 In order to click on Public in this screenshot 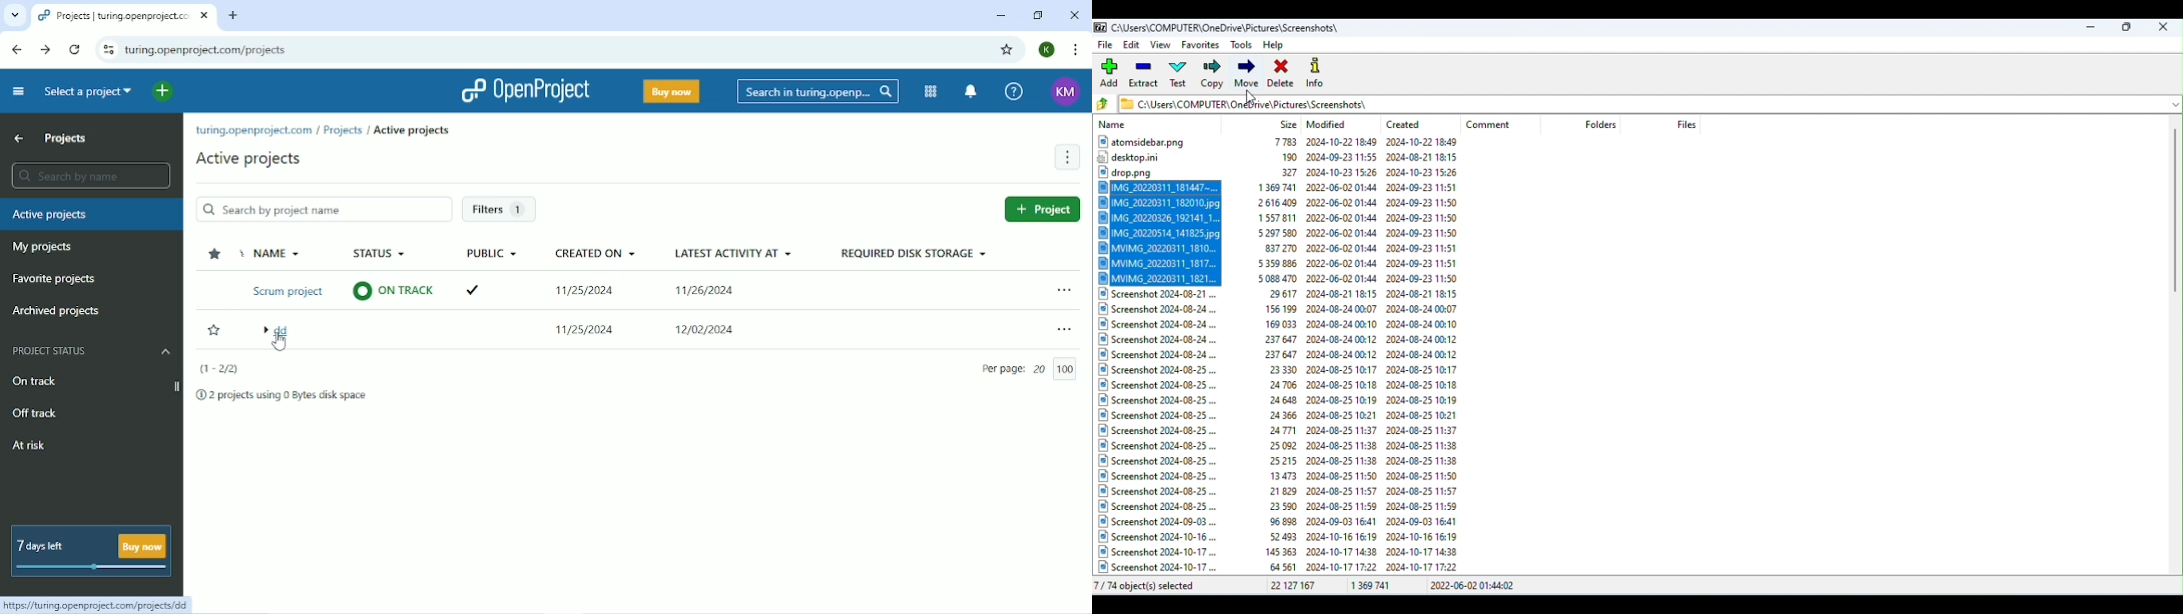, I will do `click(489, 273)`.